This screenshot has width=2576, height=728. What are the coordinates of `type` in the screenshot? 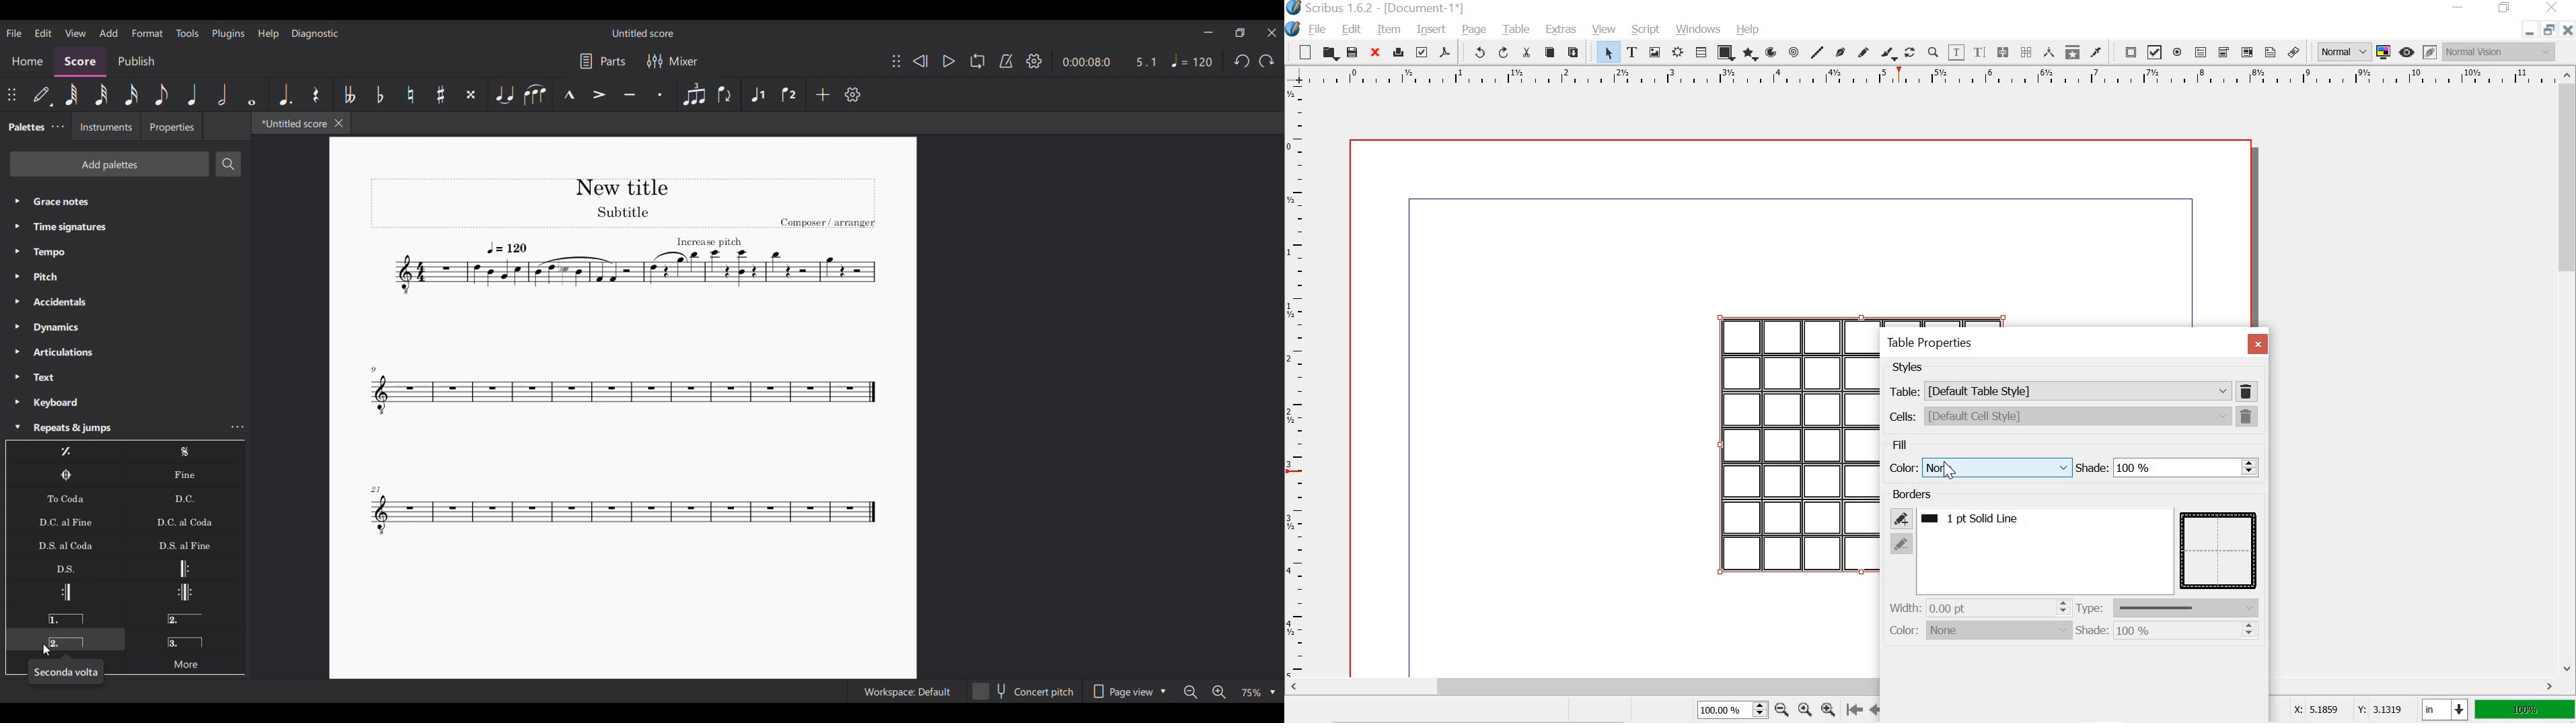 It's located at (2170, 608).